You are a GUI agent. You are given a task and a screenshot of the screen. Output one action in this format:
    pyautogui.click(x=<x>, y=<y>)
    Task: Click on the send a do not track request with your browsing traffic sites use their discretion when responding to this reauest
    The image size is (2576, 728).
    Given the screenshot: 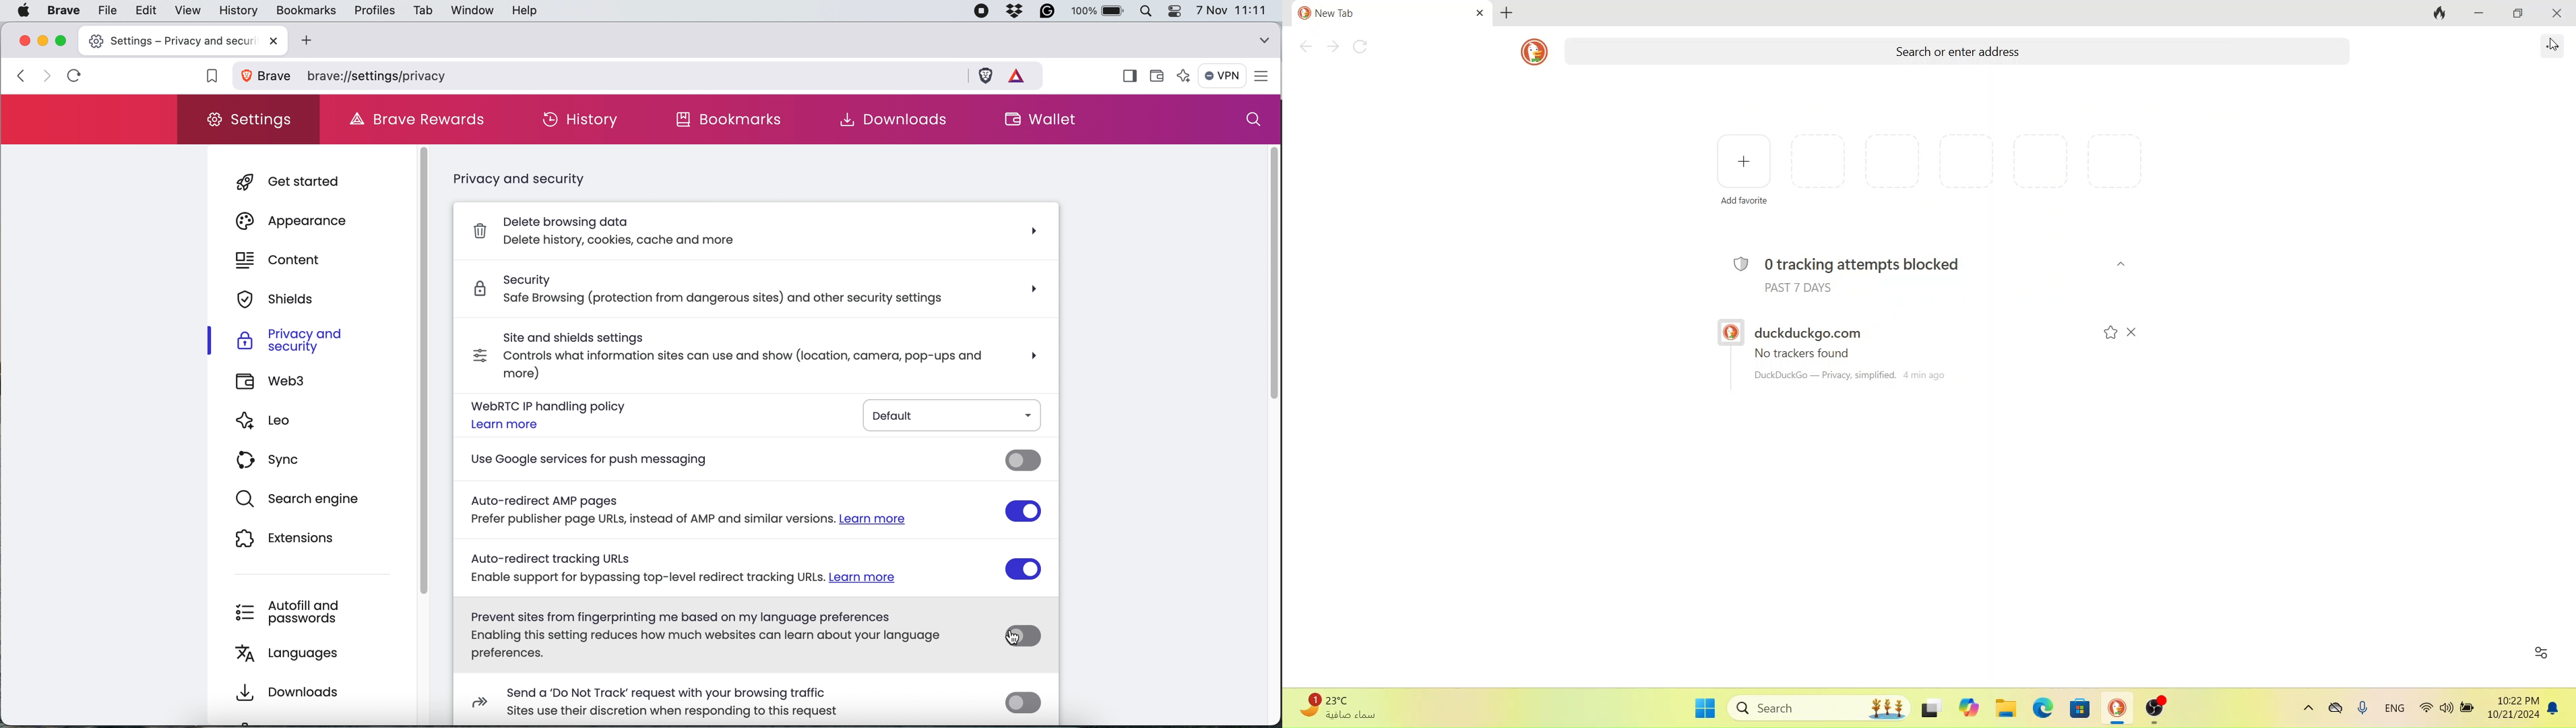 What is the action you would take?
    pyautogui.click(x=648, y=701)
    